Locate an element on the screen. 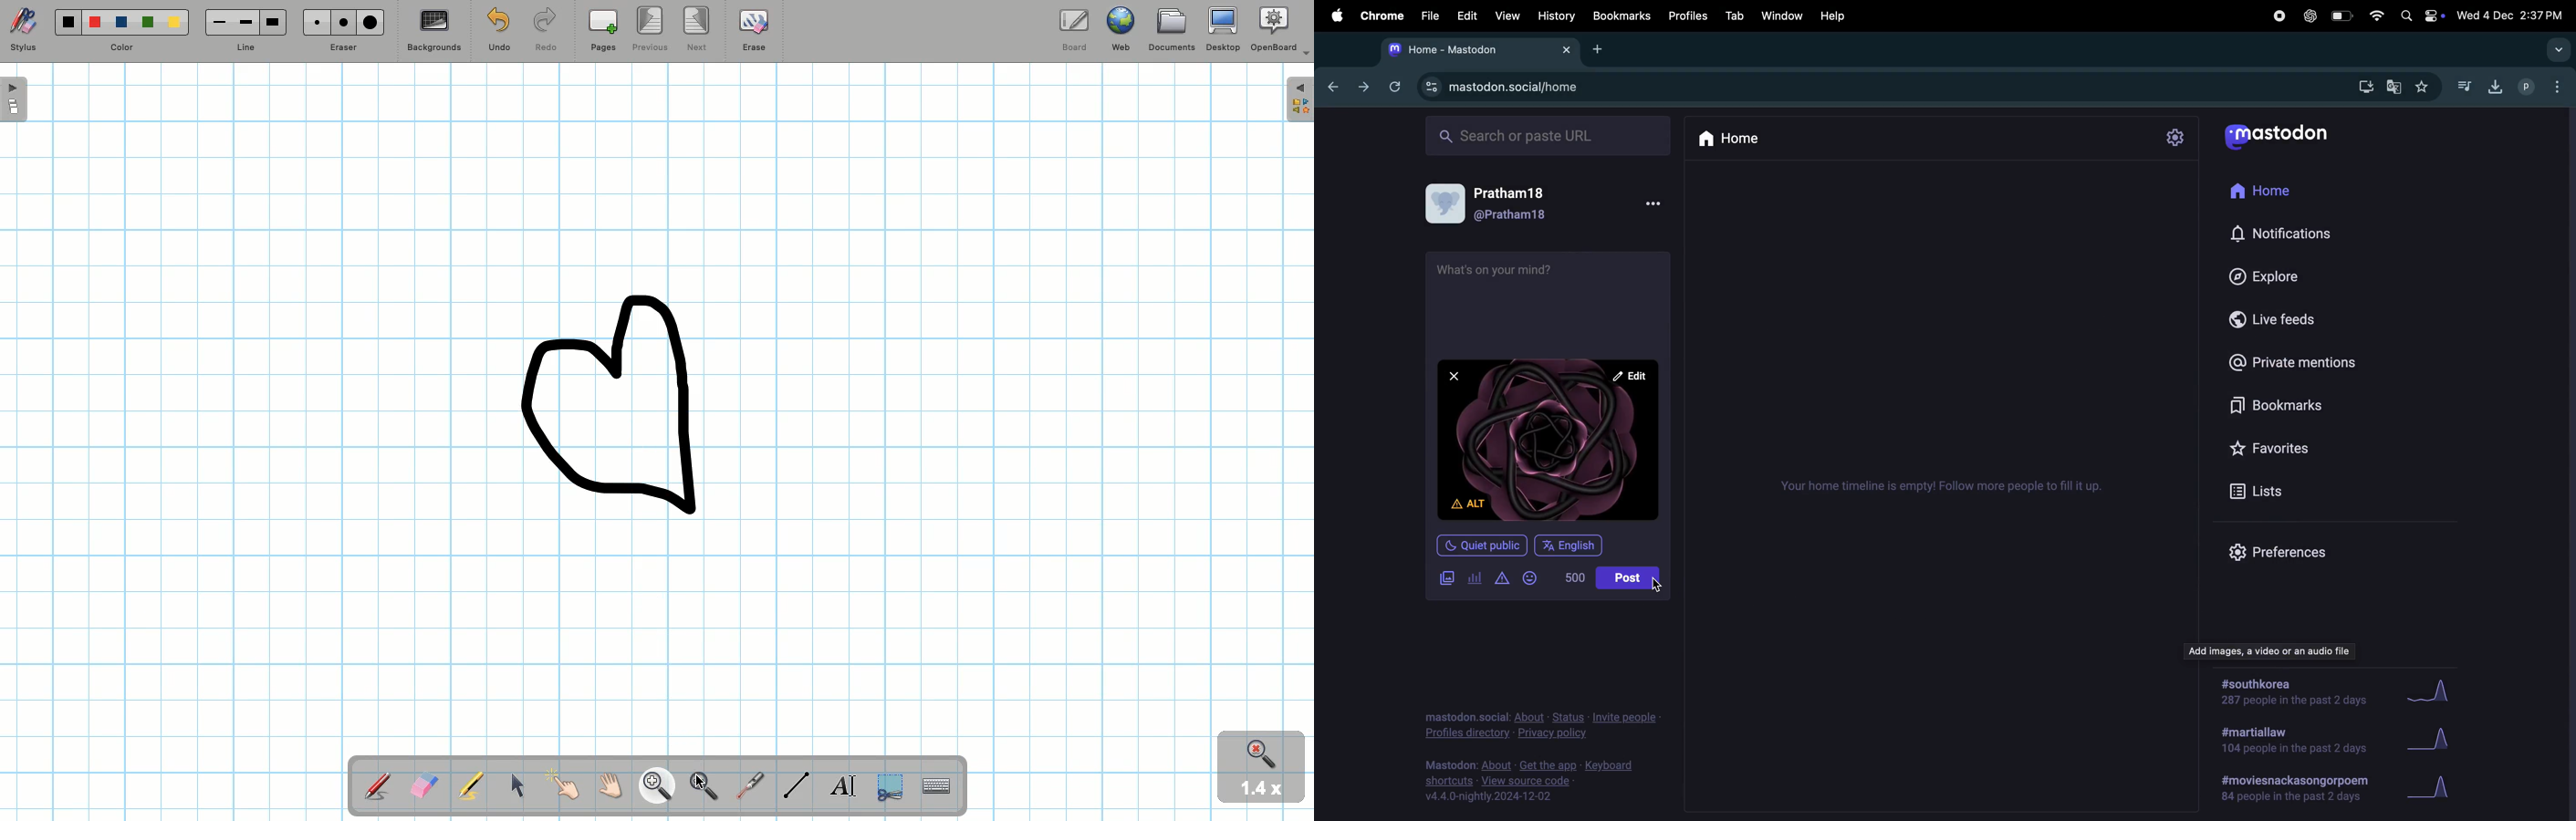 This screenshot has width=2576, height=840. Home is located at coordinates (1731, 137).